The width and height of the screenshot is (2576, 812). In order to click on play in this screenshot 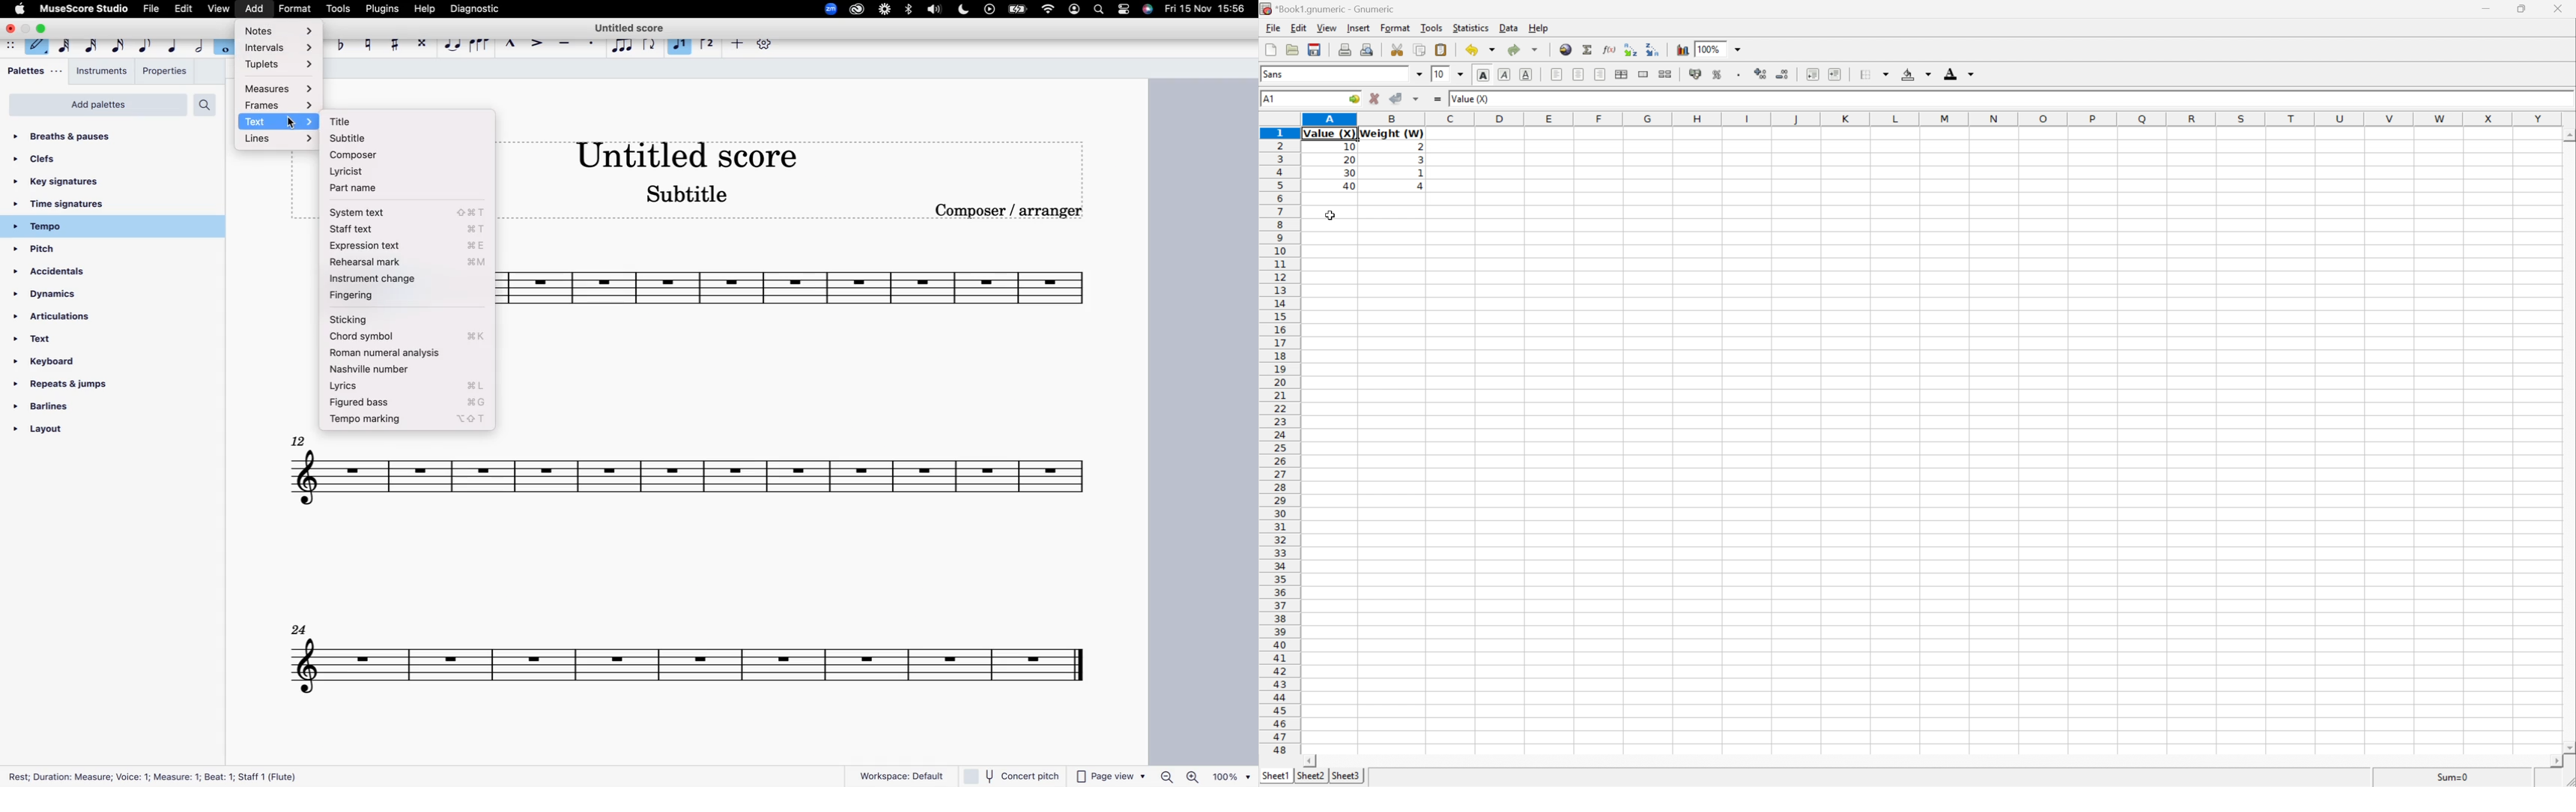, I will do `click(990, 10)`.